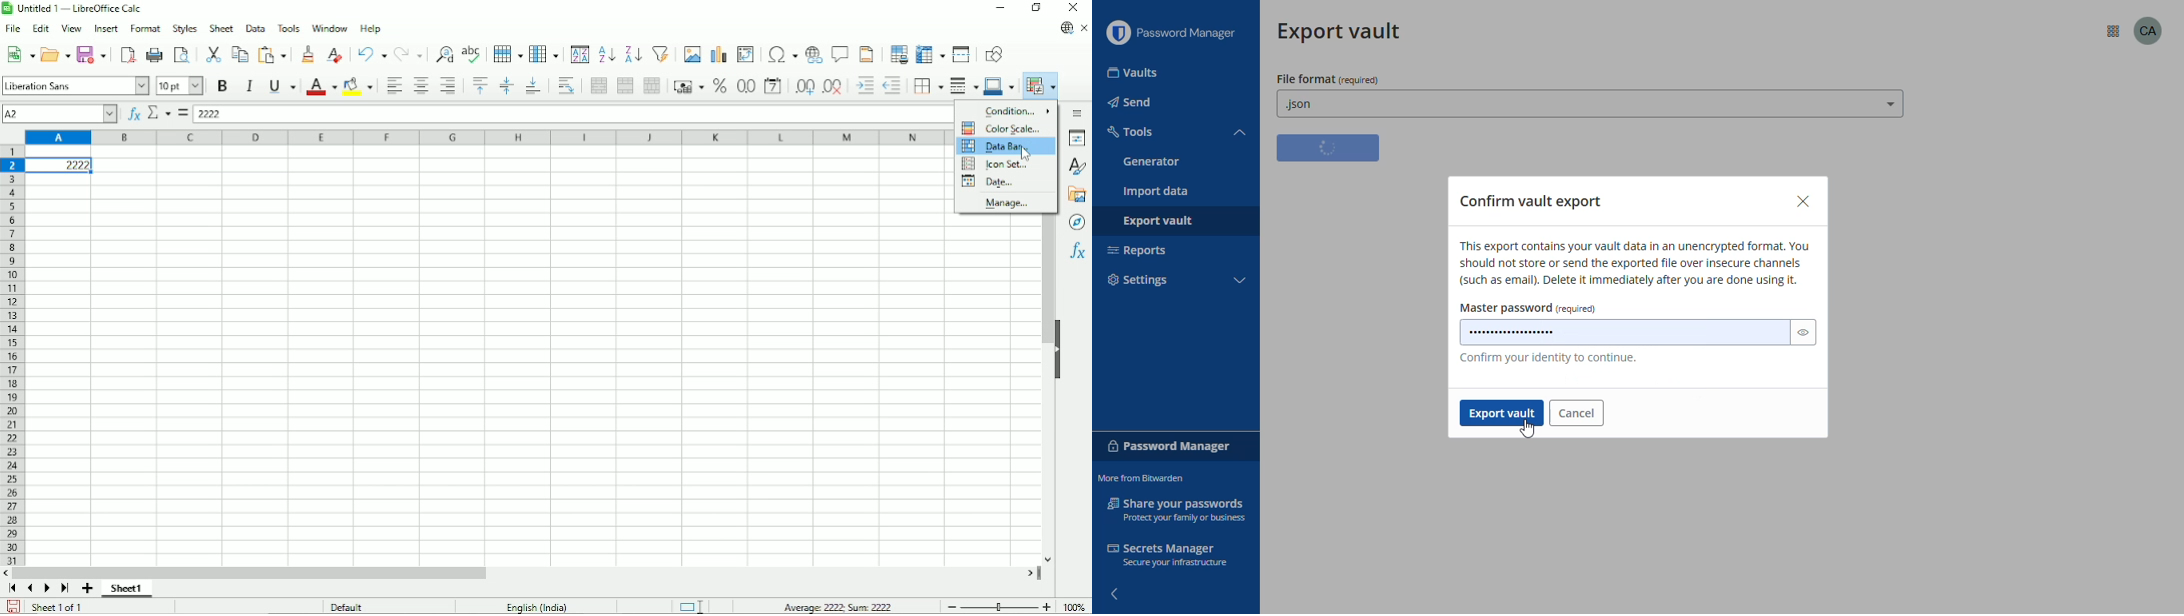 Image resolution: width=2184 pixels, height=616 pixels. Describe the element at coordinates (1327, 79) in the screenshot. I see `file format (required)` at that location.